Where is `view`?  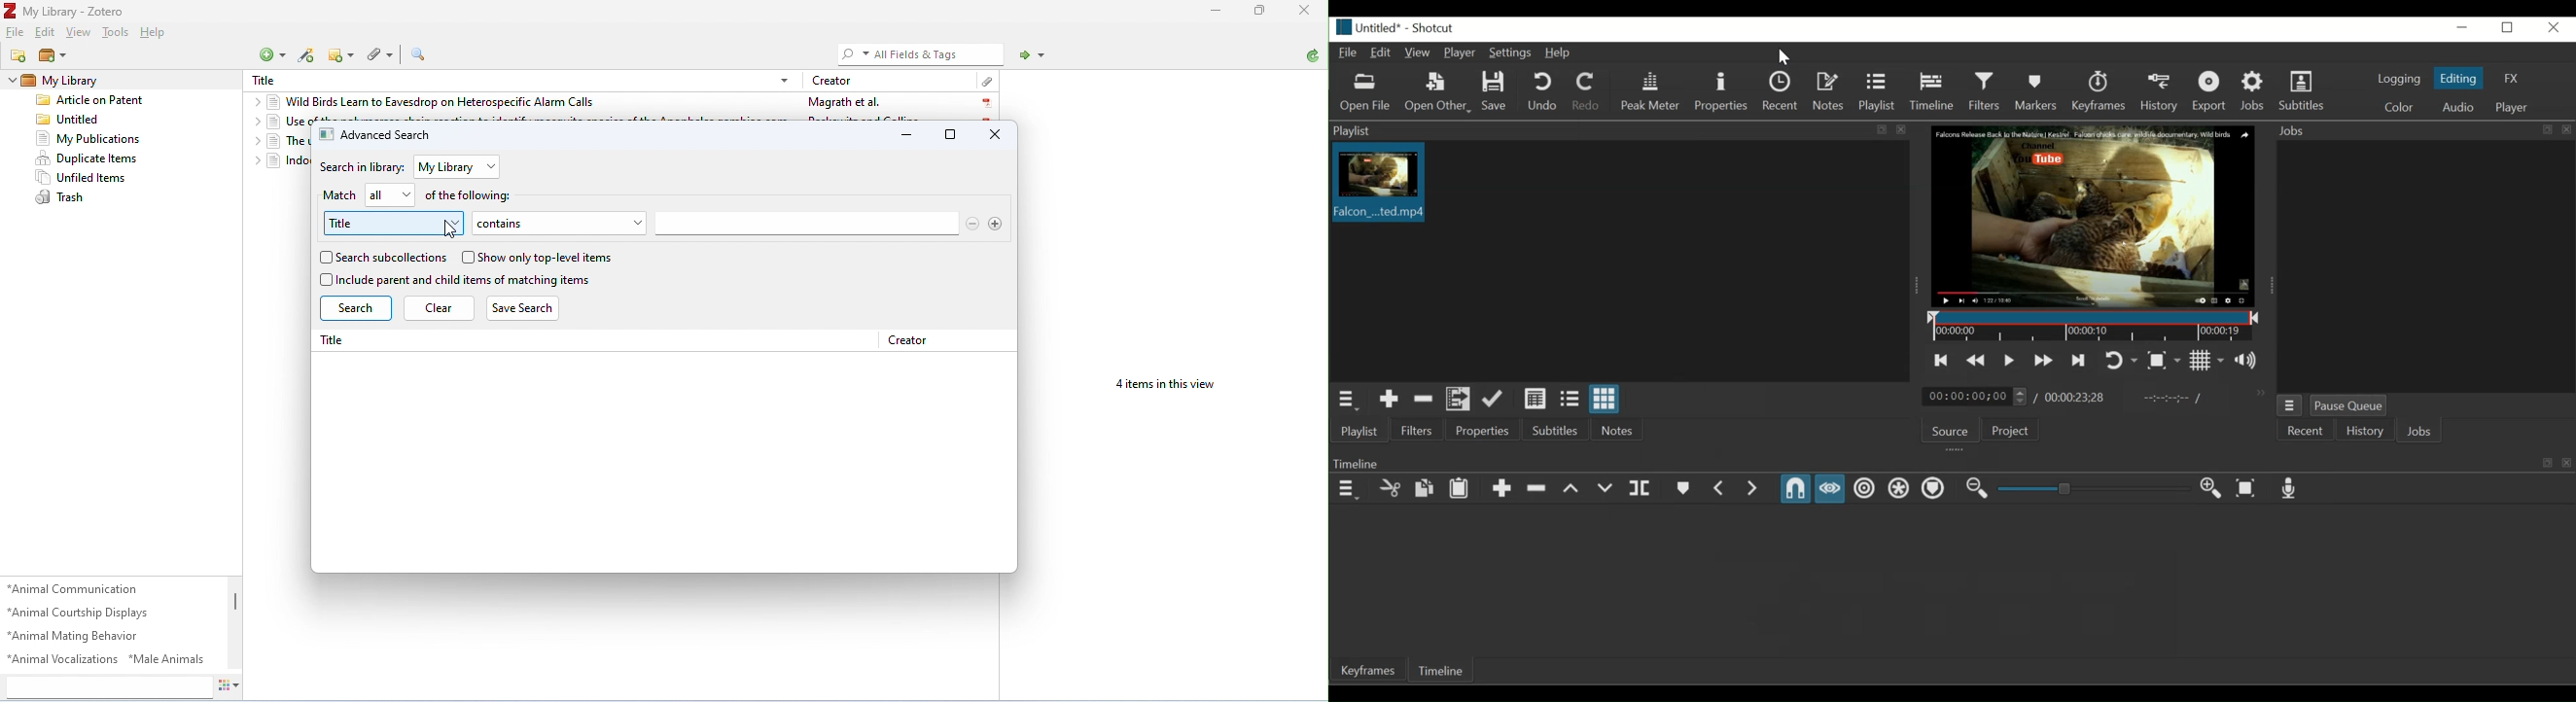
view is located at coordinates (80, 33).